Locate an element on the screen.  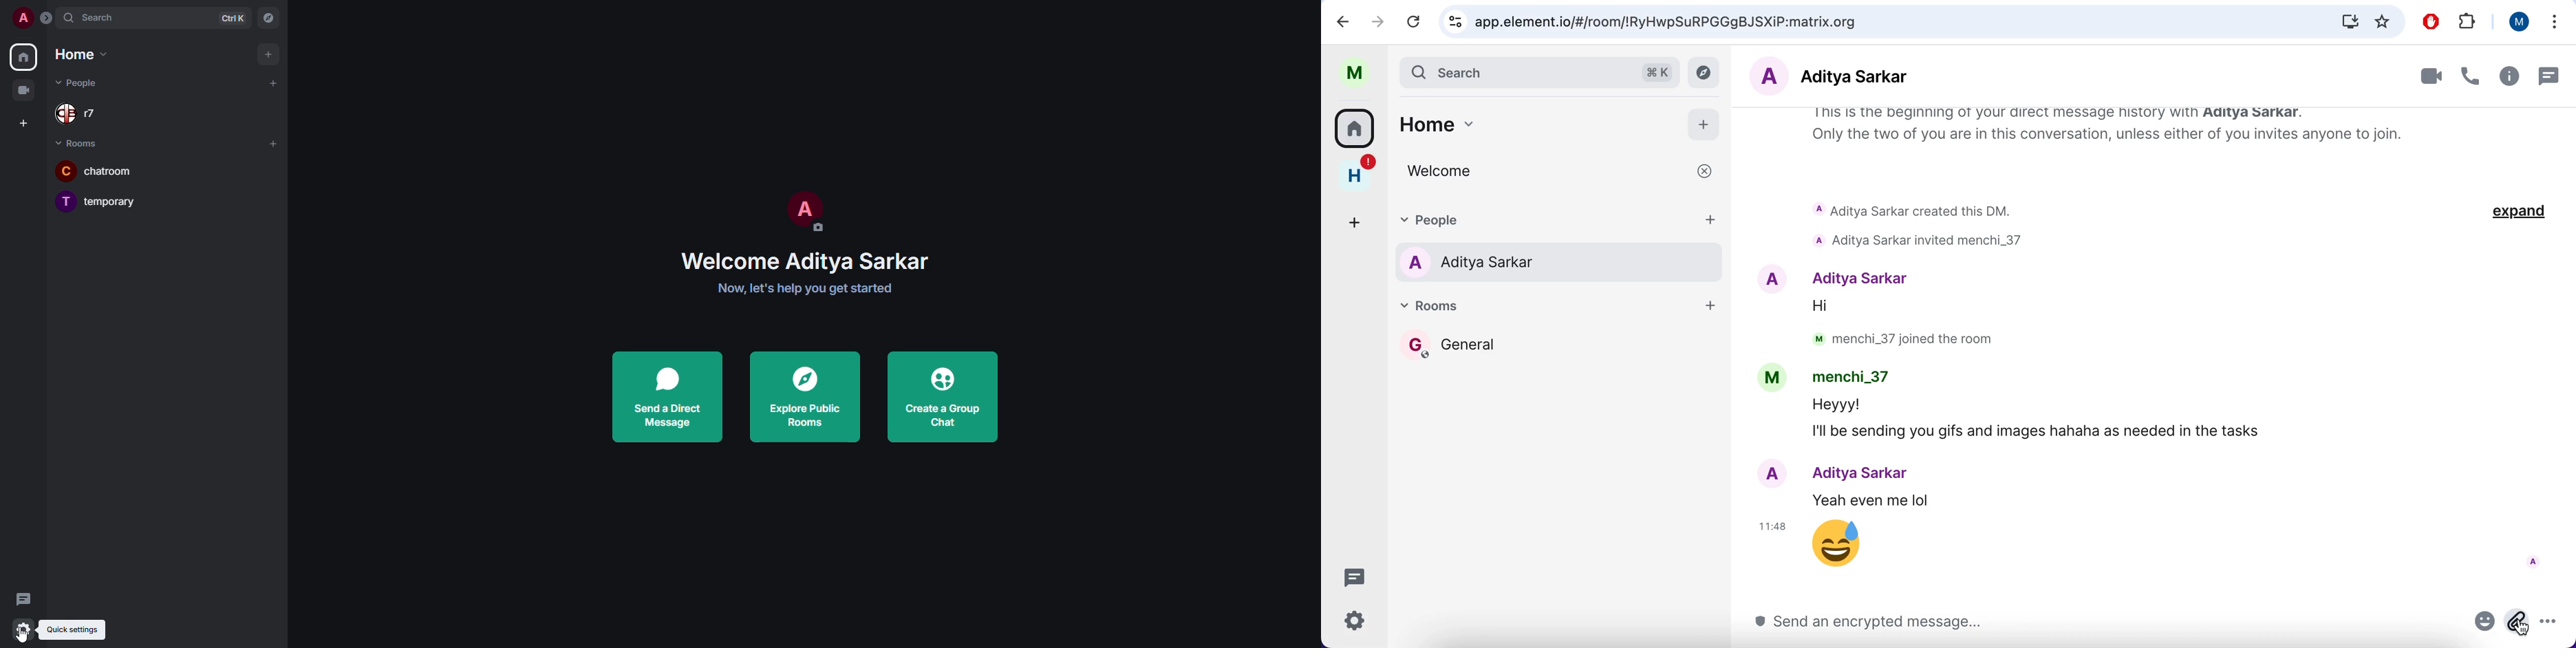
get started is located at coordinates (810, 289).